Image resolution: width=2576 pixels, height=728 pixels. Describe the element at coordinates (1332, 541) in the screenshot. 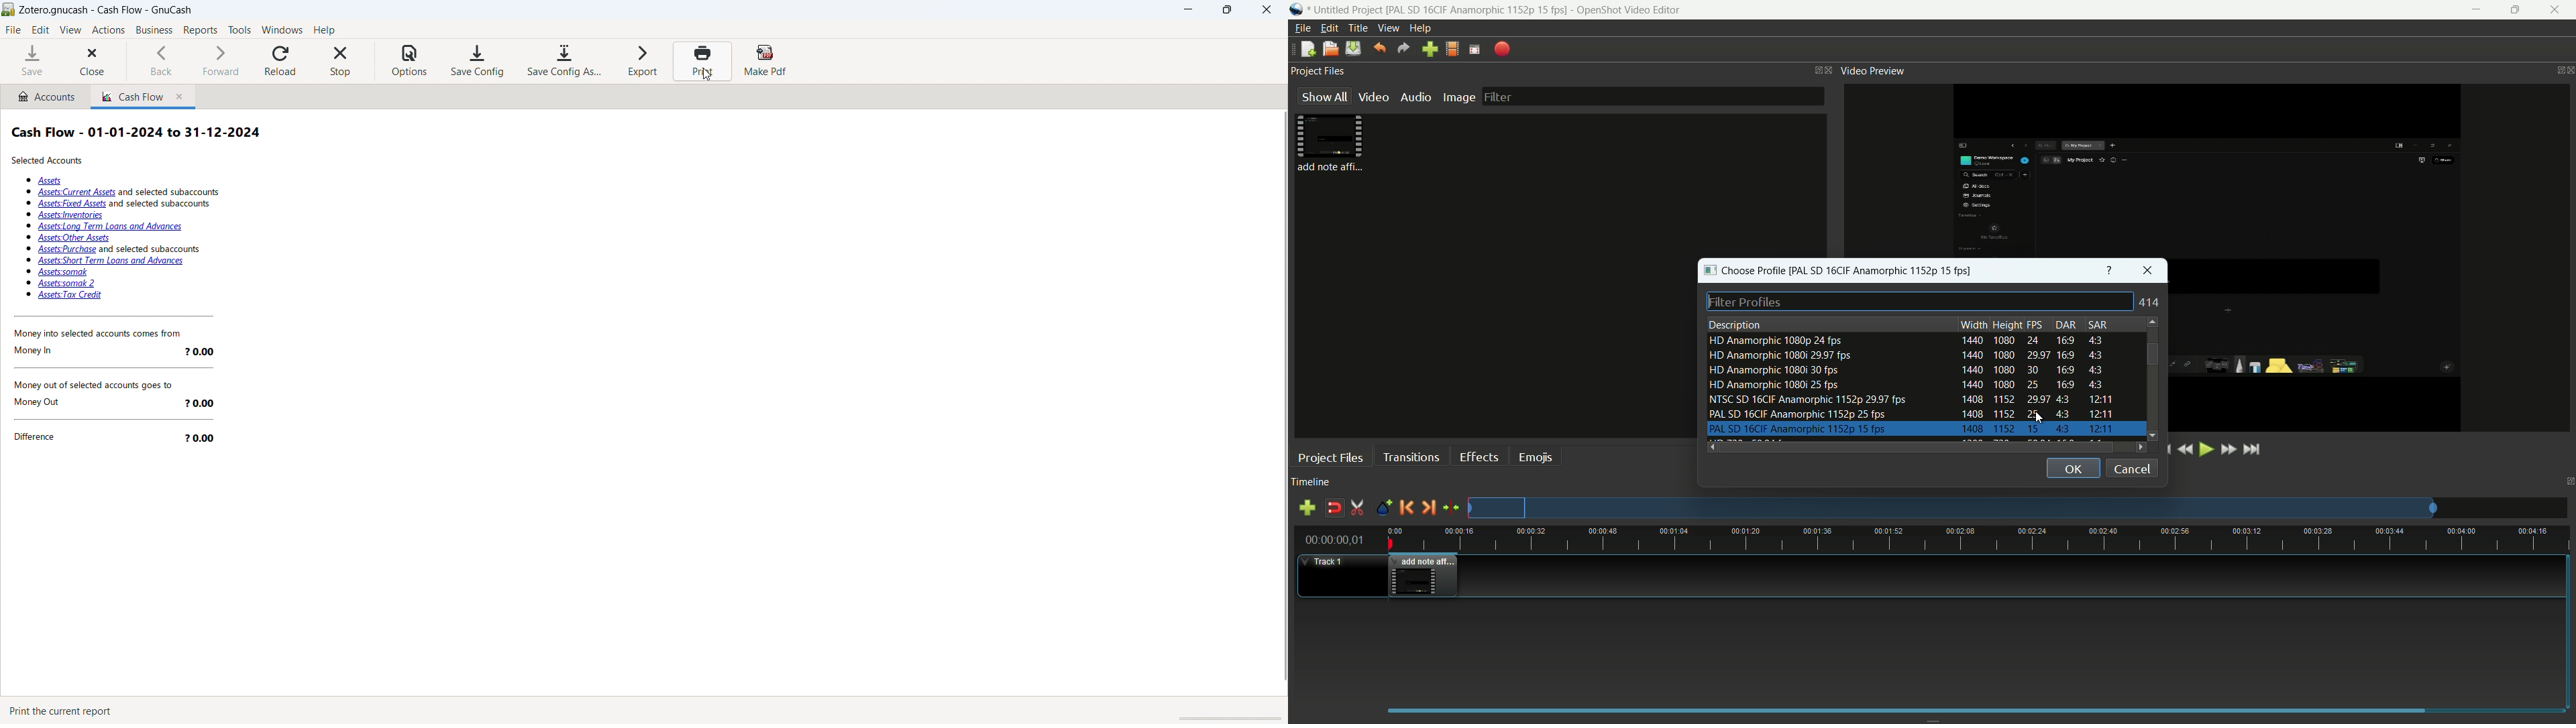

I see `current time` at that location.